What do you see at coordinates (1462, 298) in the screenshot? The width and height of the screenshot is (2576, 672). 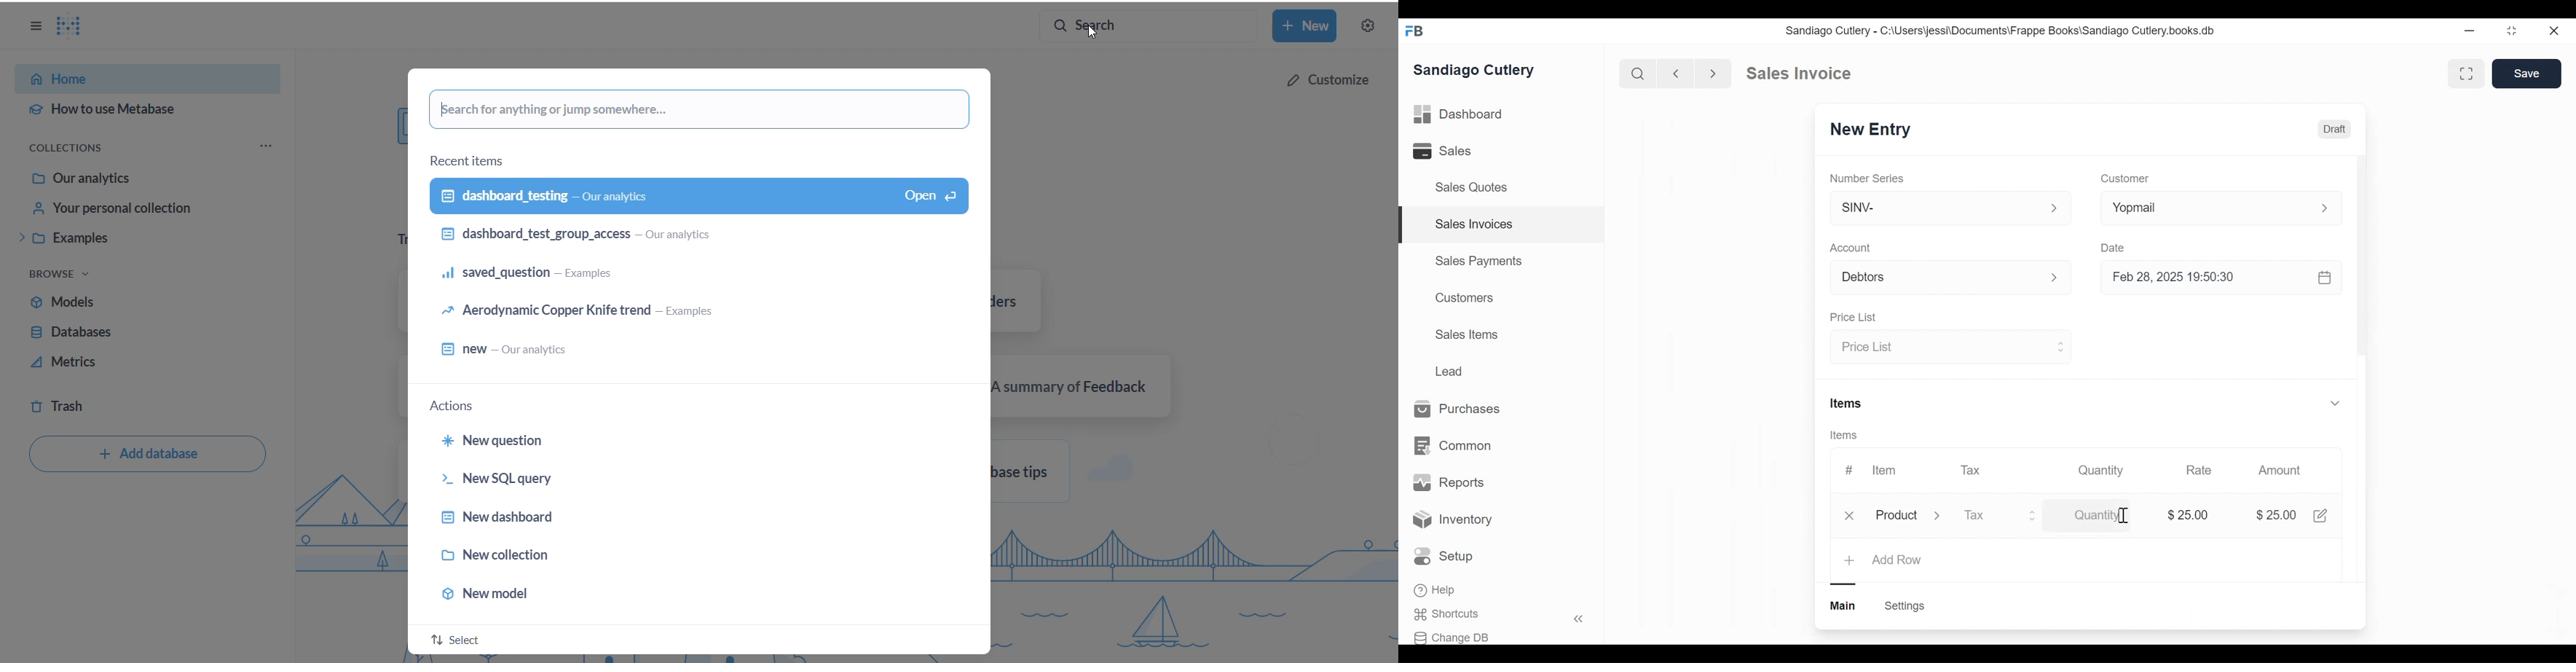 I see `Customers` at bounding box center [1462, 298].